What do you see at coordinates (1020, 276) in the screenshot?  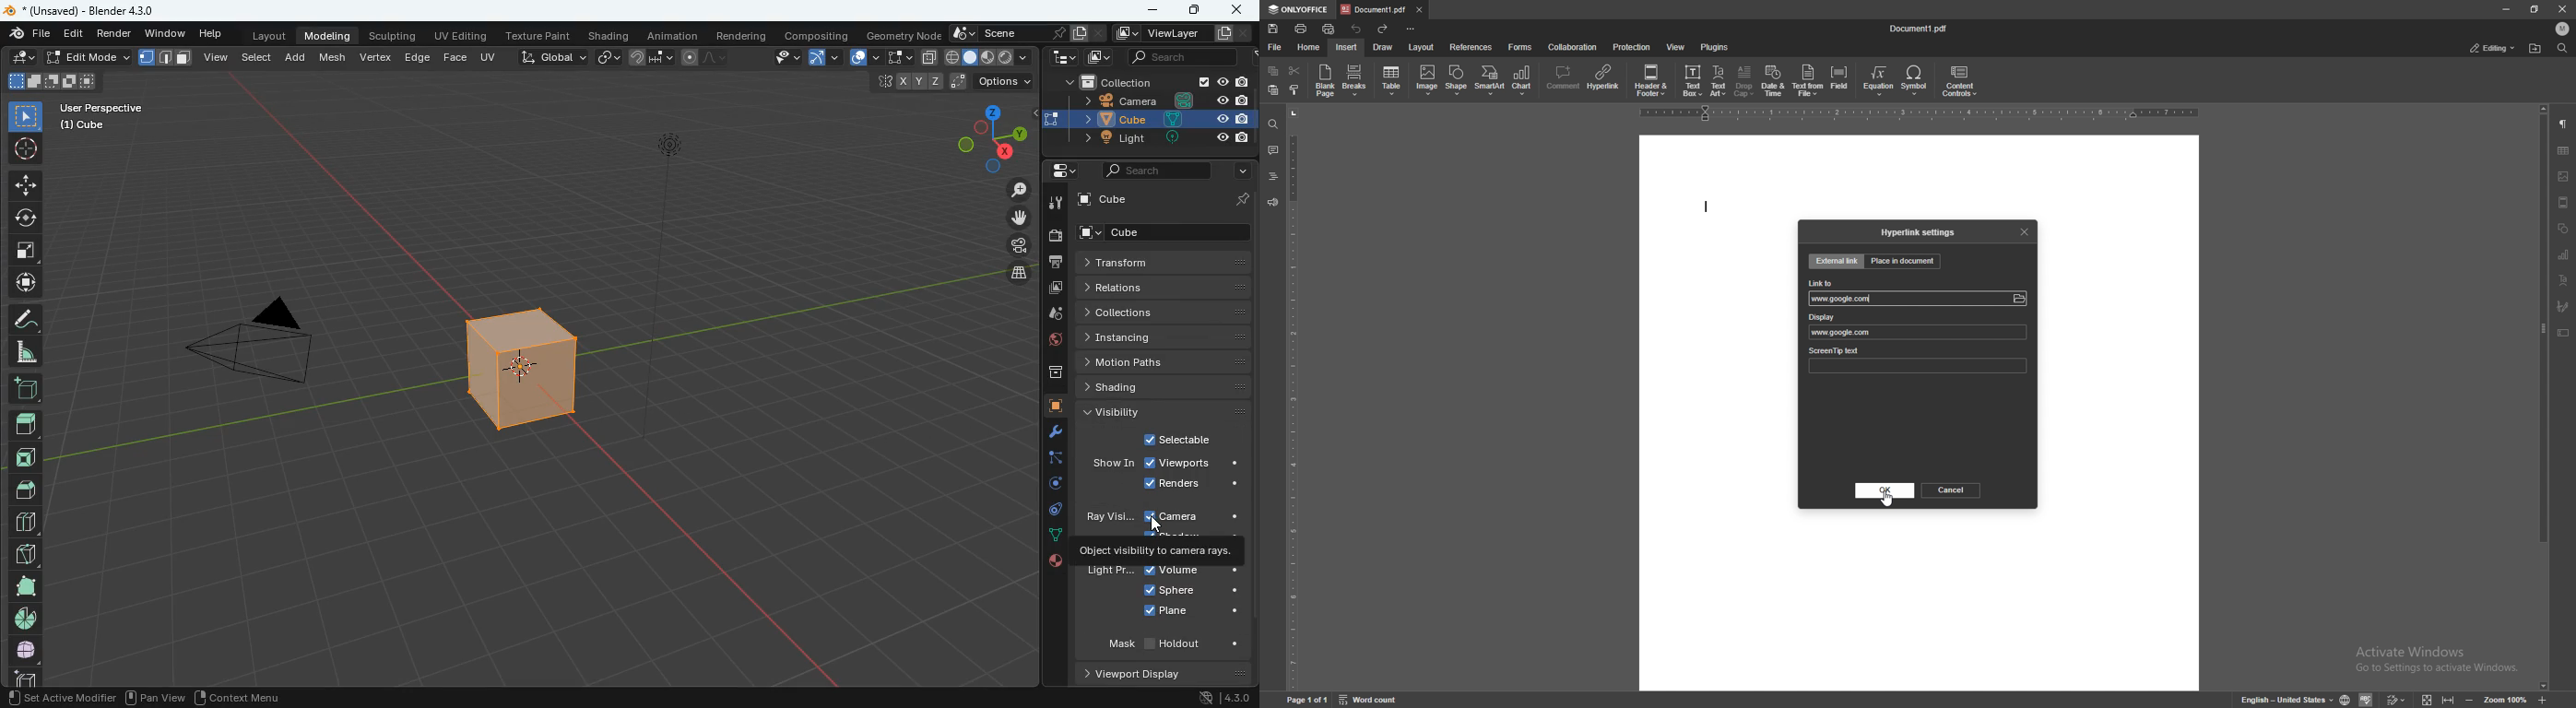 I see `layers` at bounding box center [1020, 276].